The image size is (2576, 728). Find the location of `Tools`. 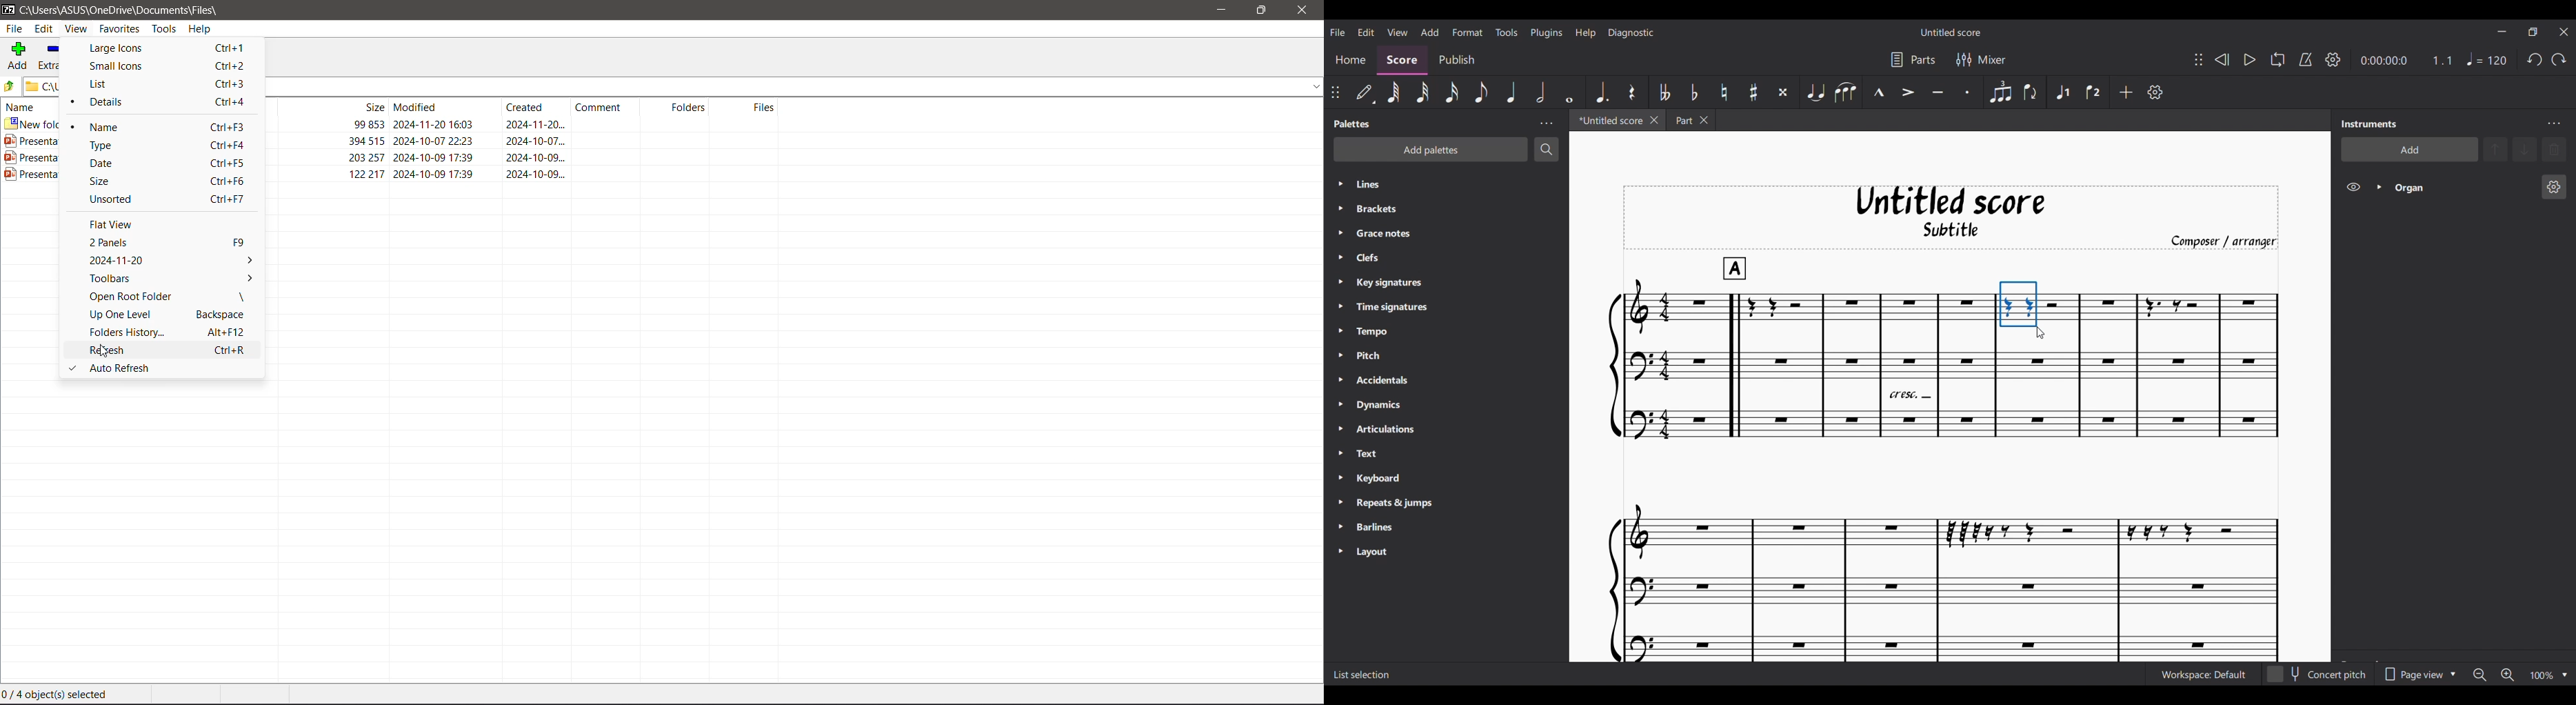

Tools is located at coordinates (163, 28).